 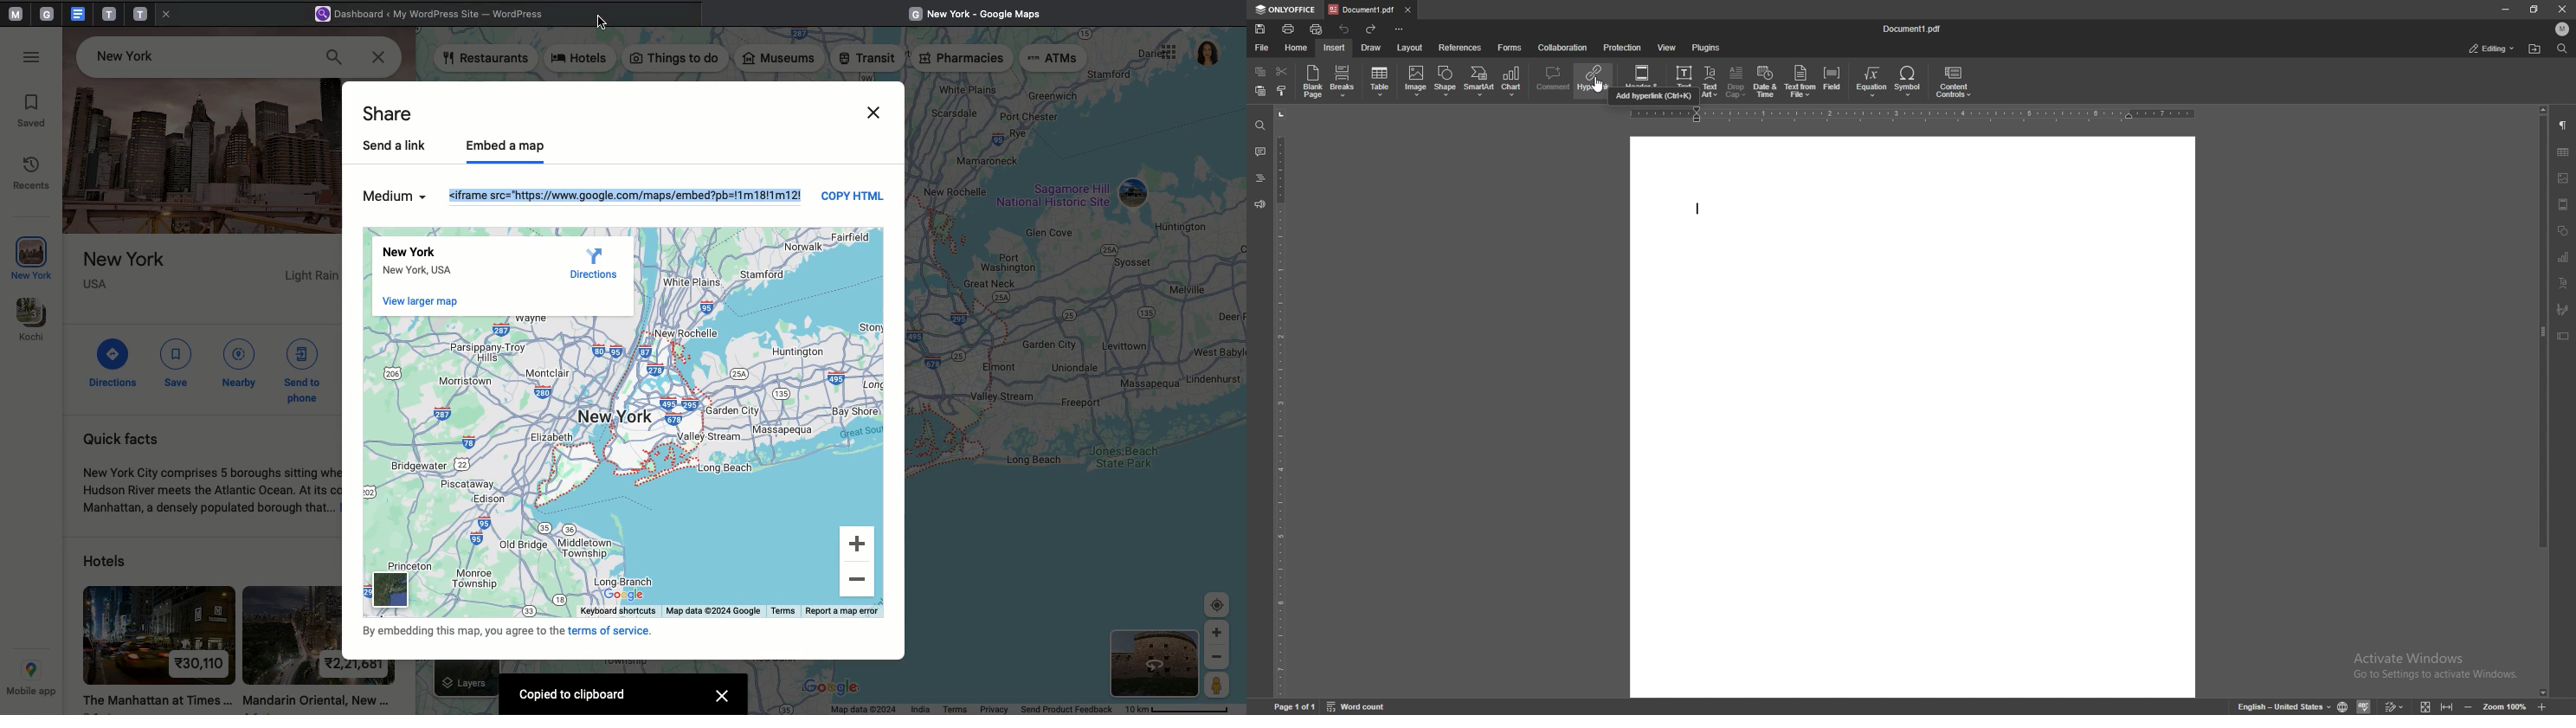 What do you see at coordinates (2566, 256) in the screenshot?
I see `charts` at bounding box center [2566, 256].